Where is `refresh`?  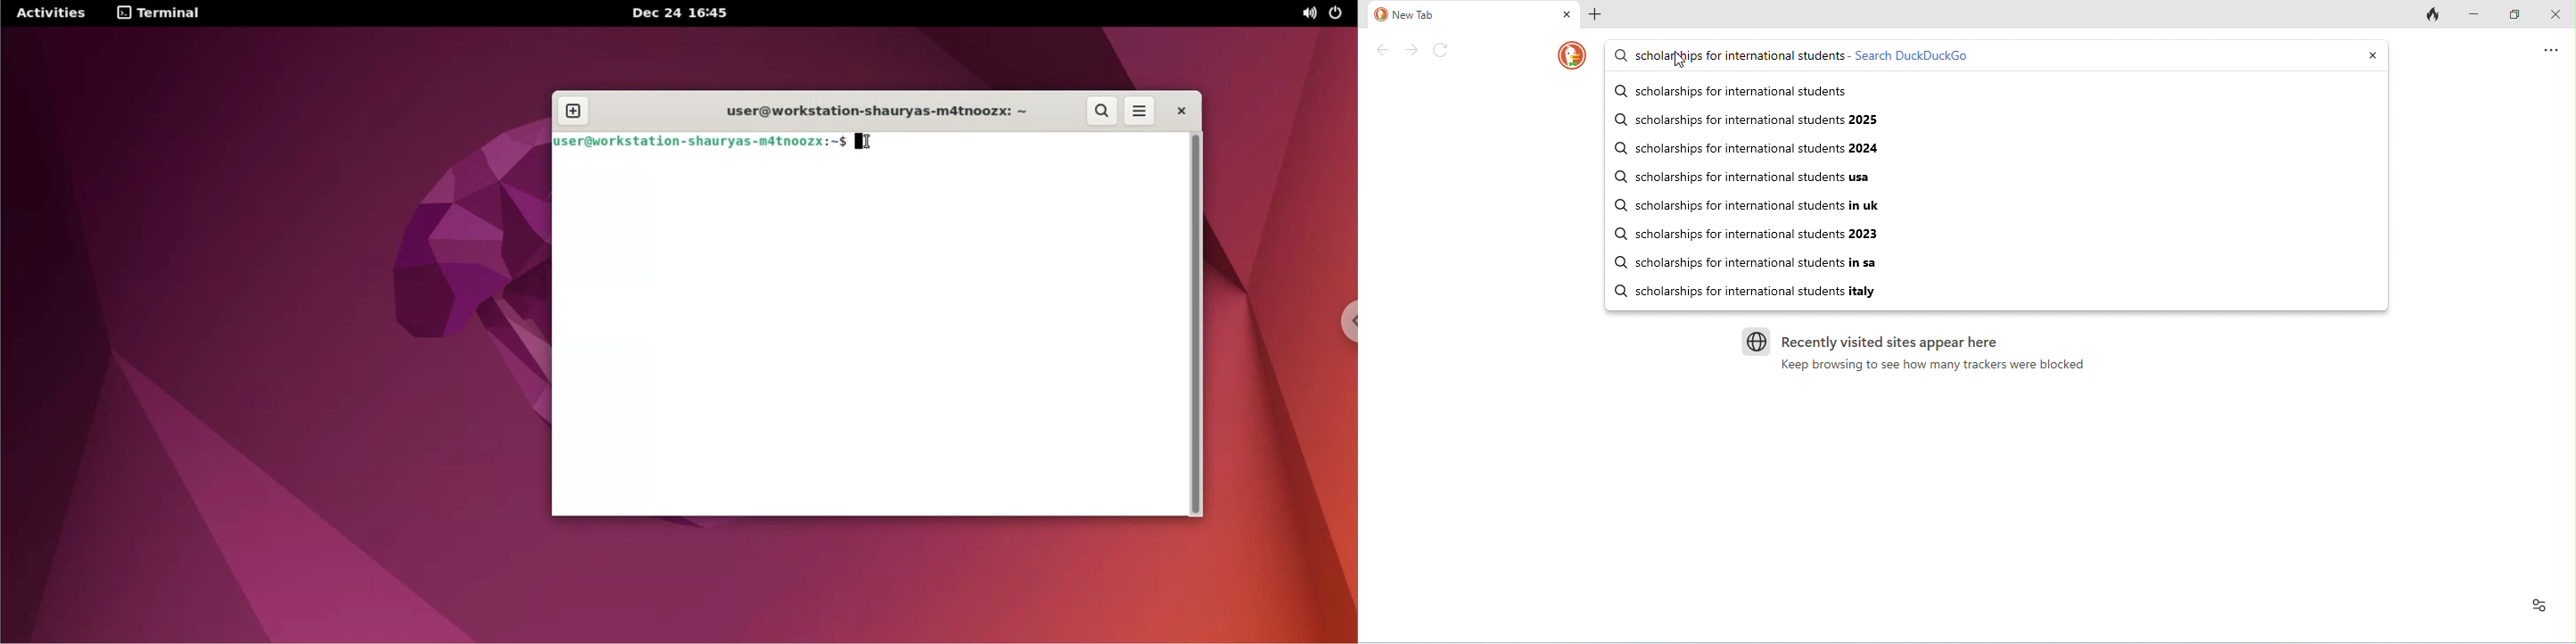 refresh is located at coordinates (1442, 50).